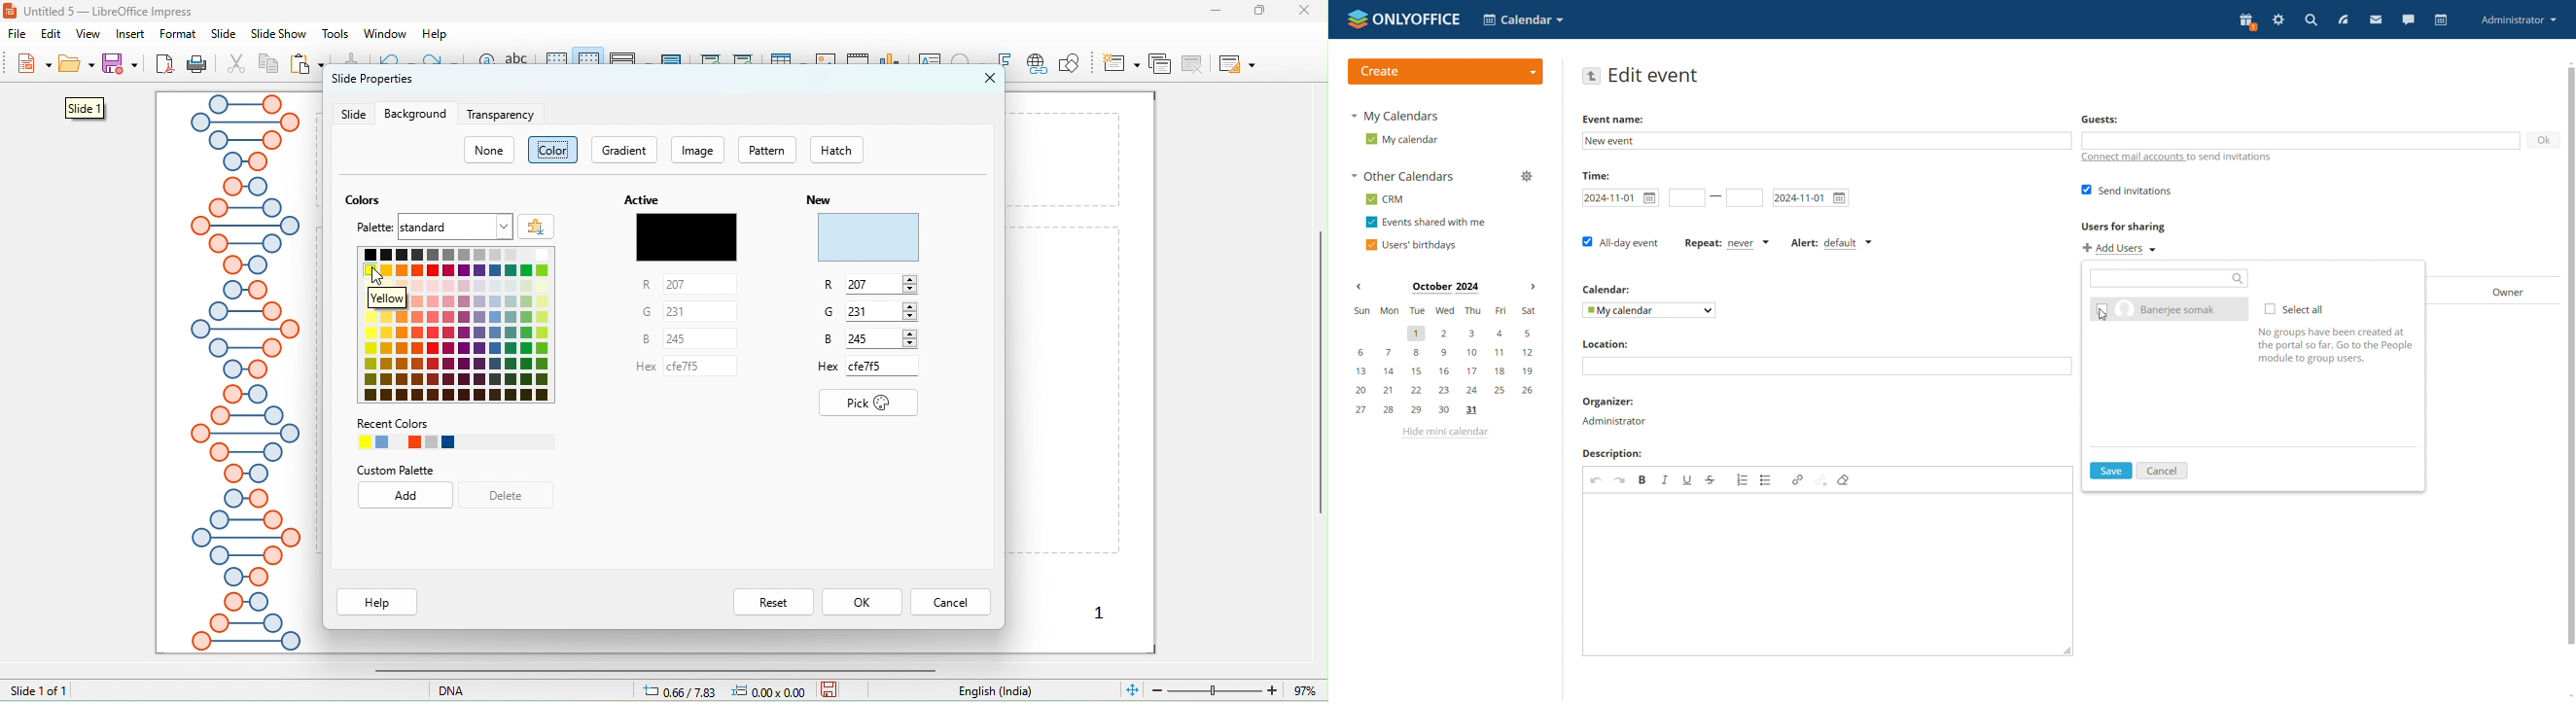 Image resolution: width=2576 pixels, height=728 pixels. I want to click on duplicate slide, so click(1159, 63).